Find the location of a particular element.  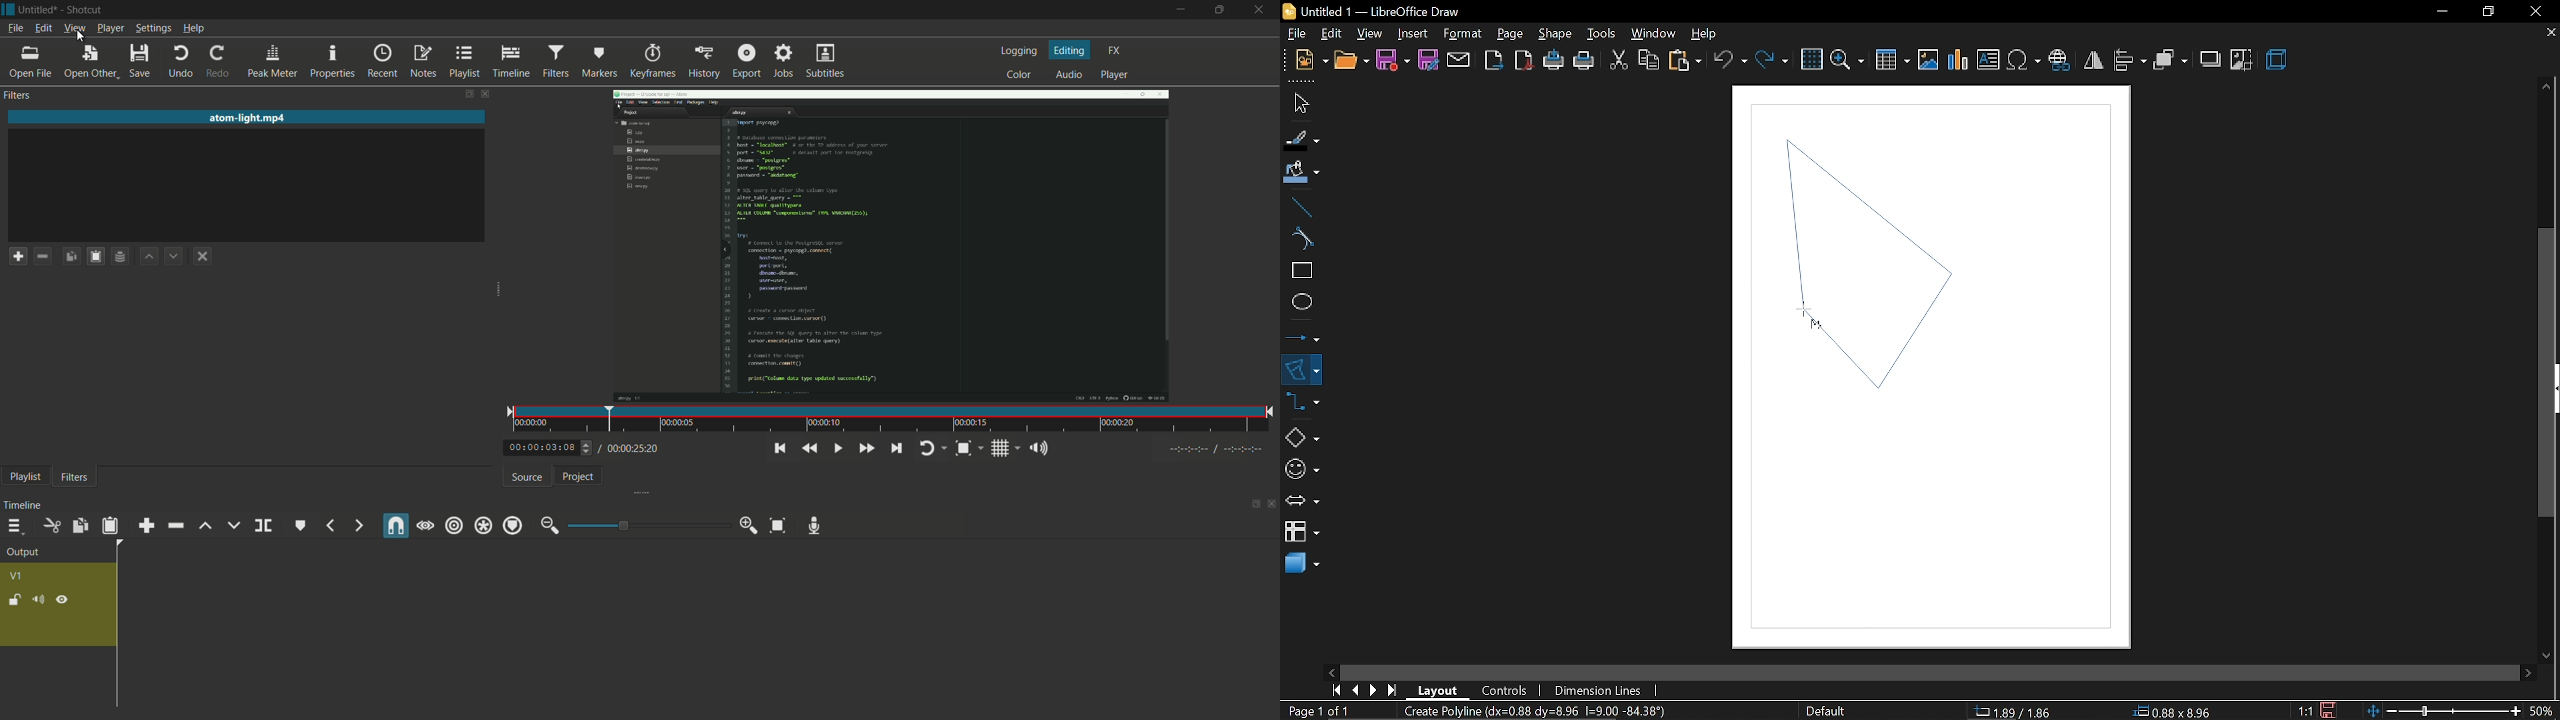

editing is located at coordinates (1069, 51).